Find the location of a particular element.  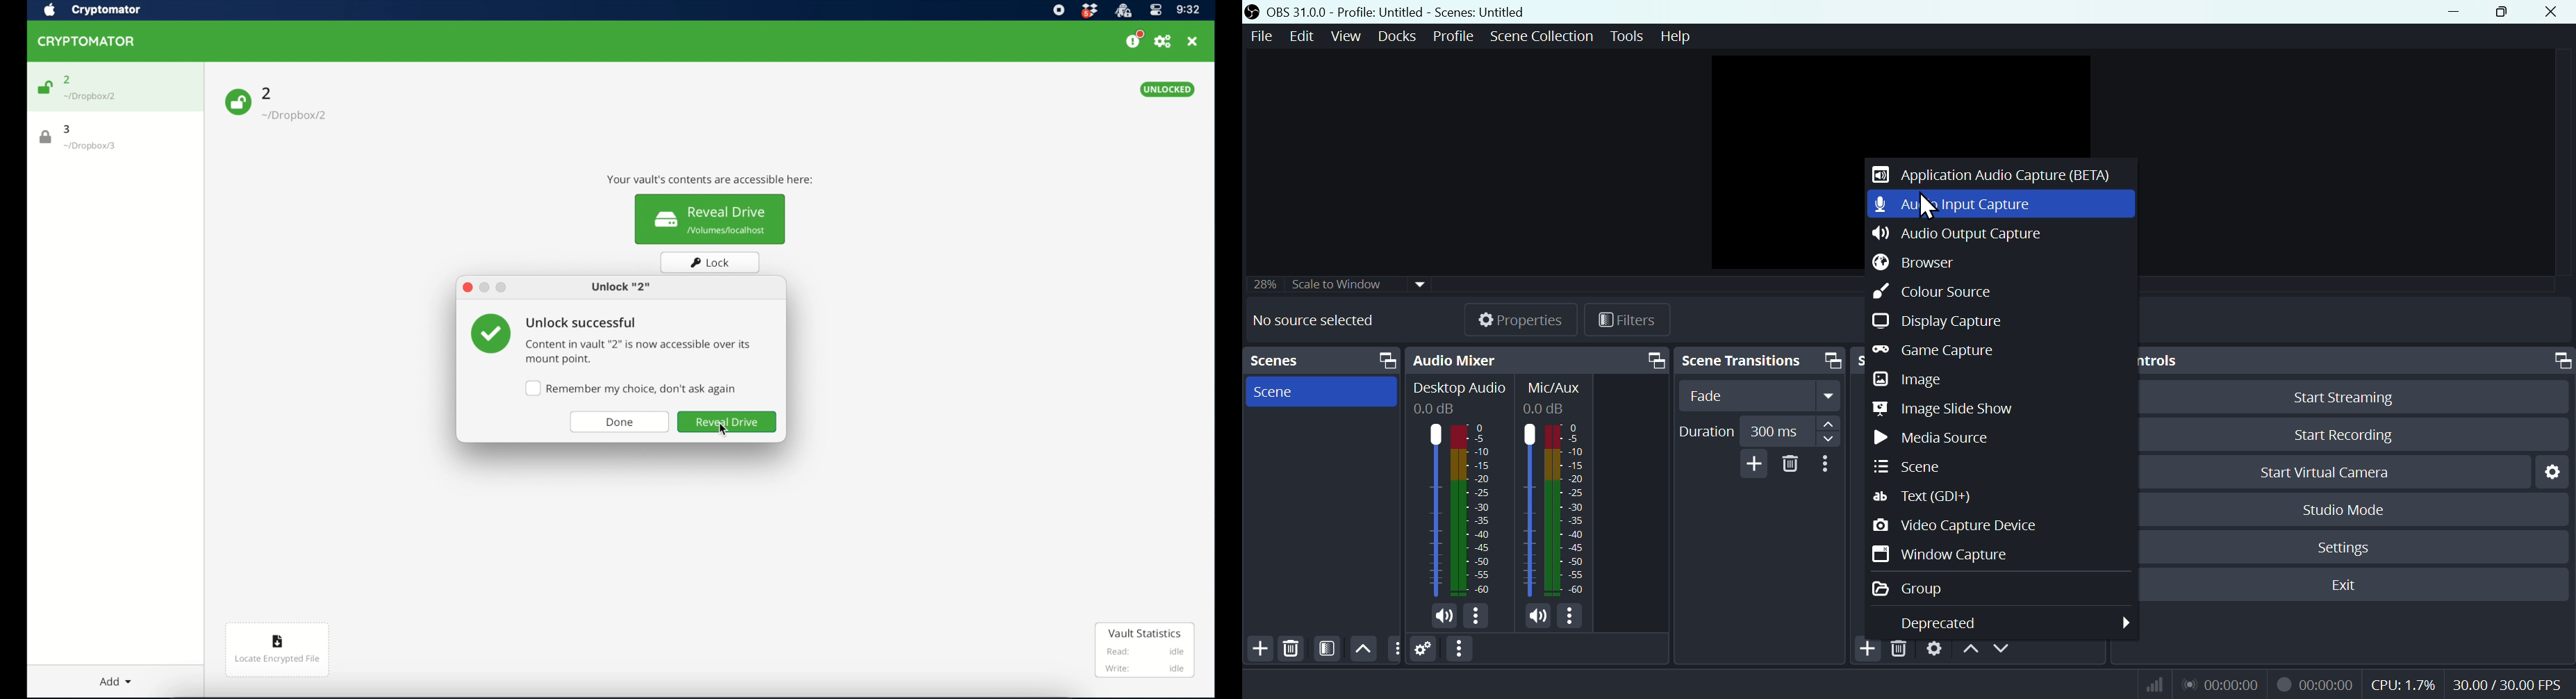

Settings is located at coordinates (2347, 548).